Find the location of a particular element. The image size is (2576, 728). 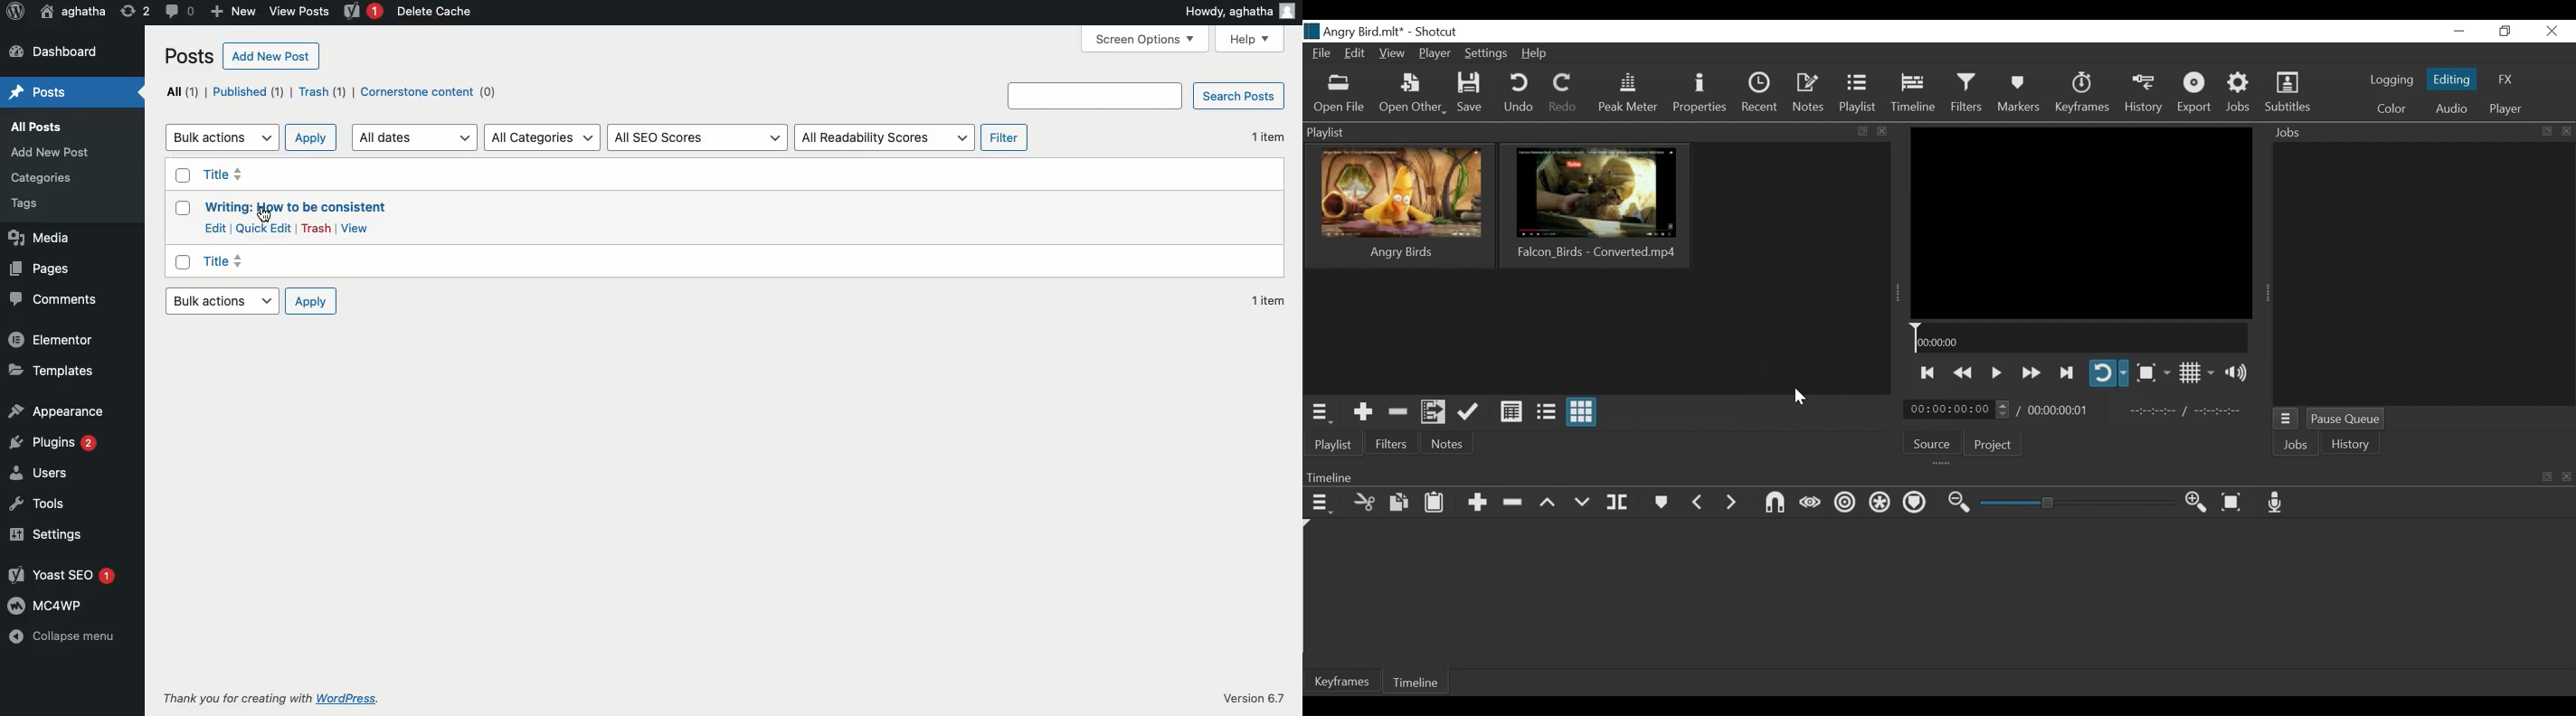

Playlist is located at coordinates (1336, 446).